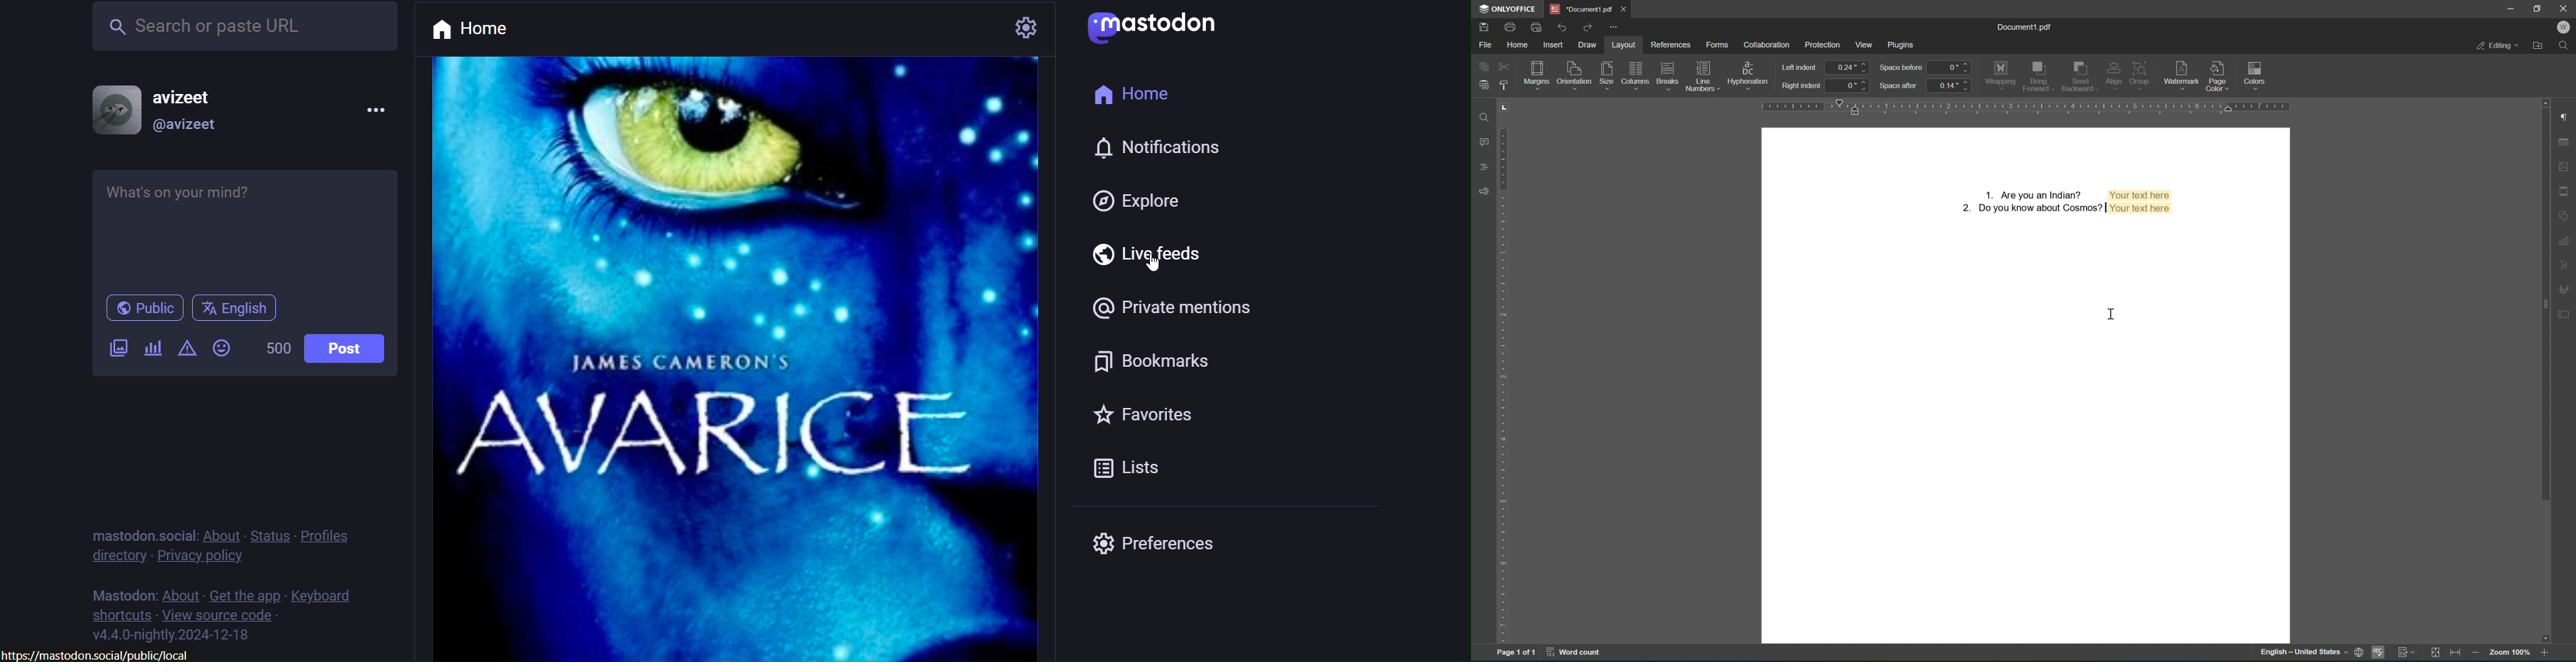 The height and width of the screenshot is (672, 2576). What do you see at coordinates (1635, 74) in the screenshot?
I see `columns` at bounding box center [1635, 74].